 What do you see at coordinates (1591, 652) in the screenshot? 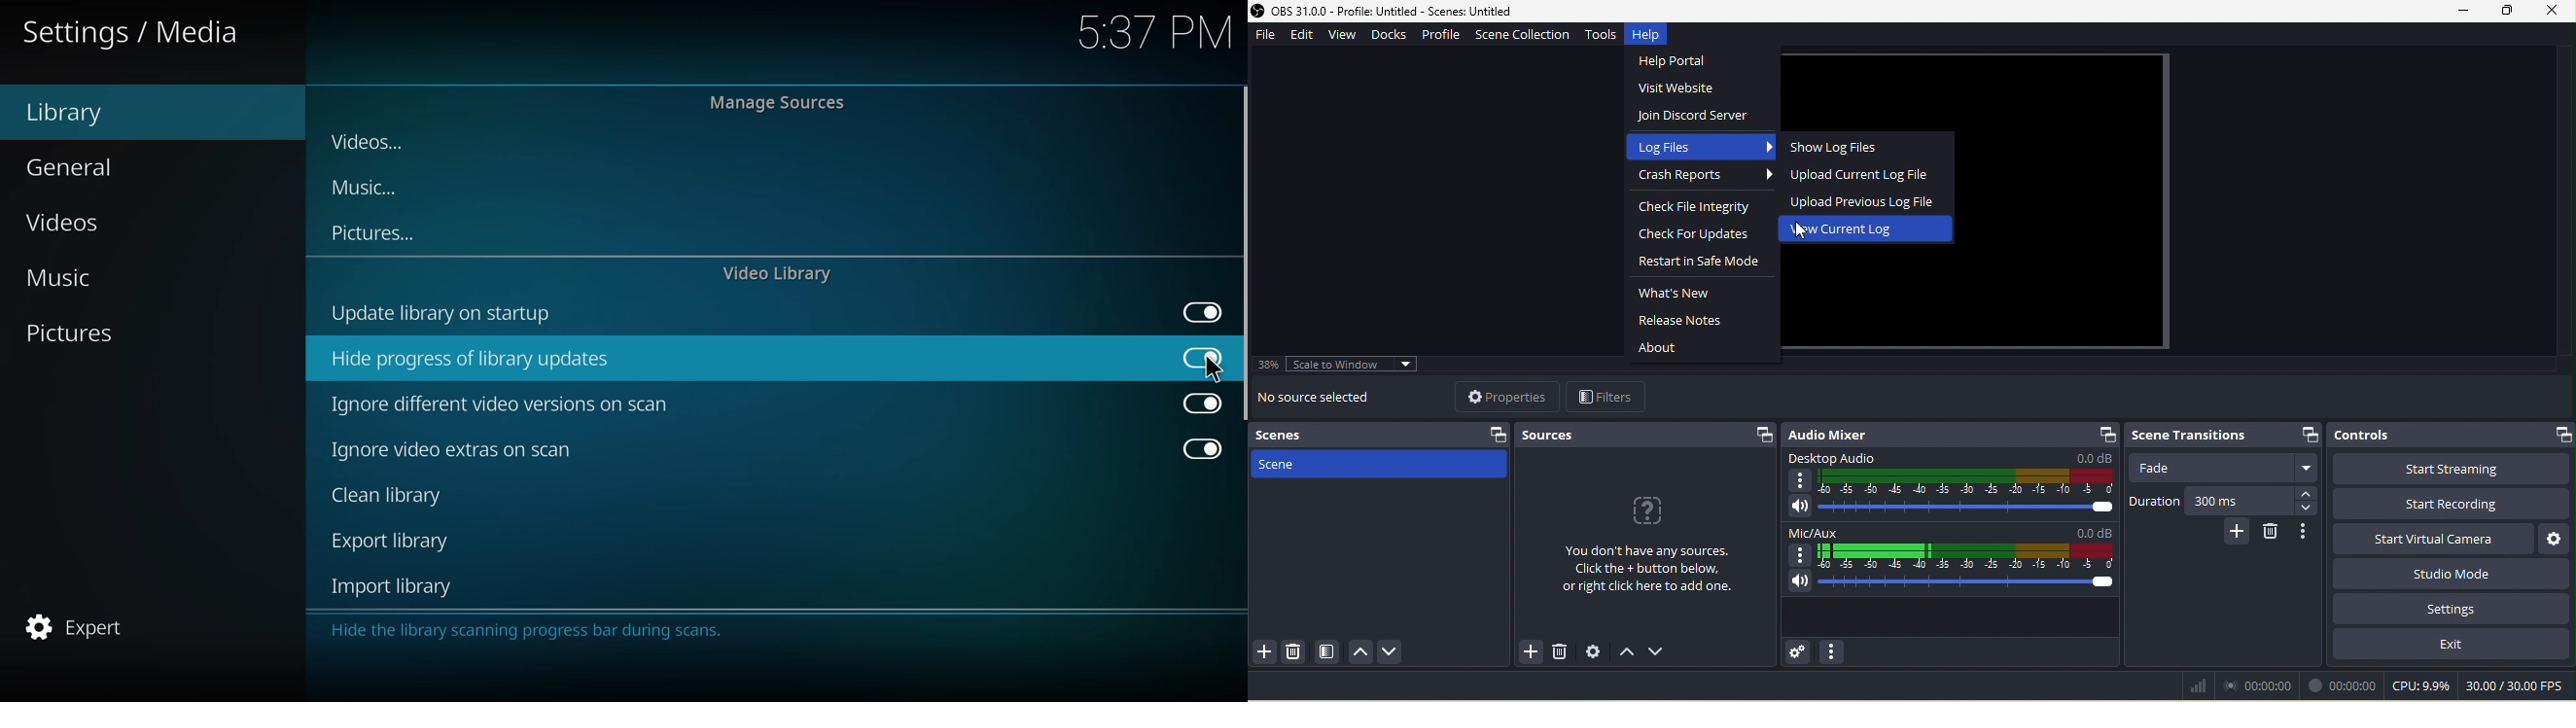
I see `open source properties` at bounding box center [1591, 652].